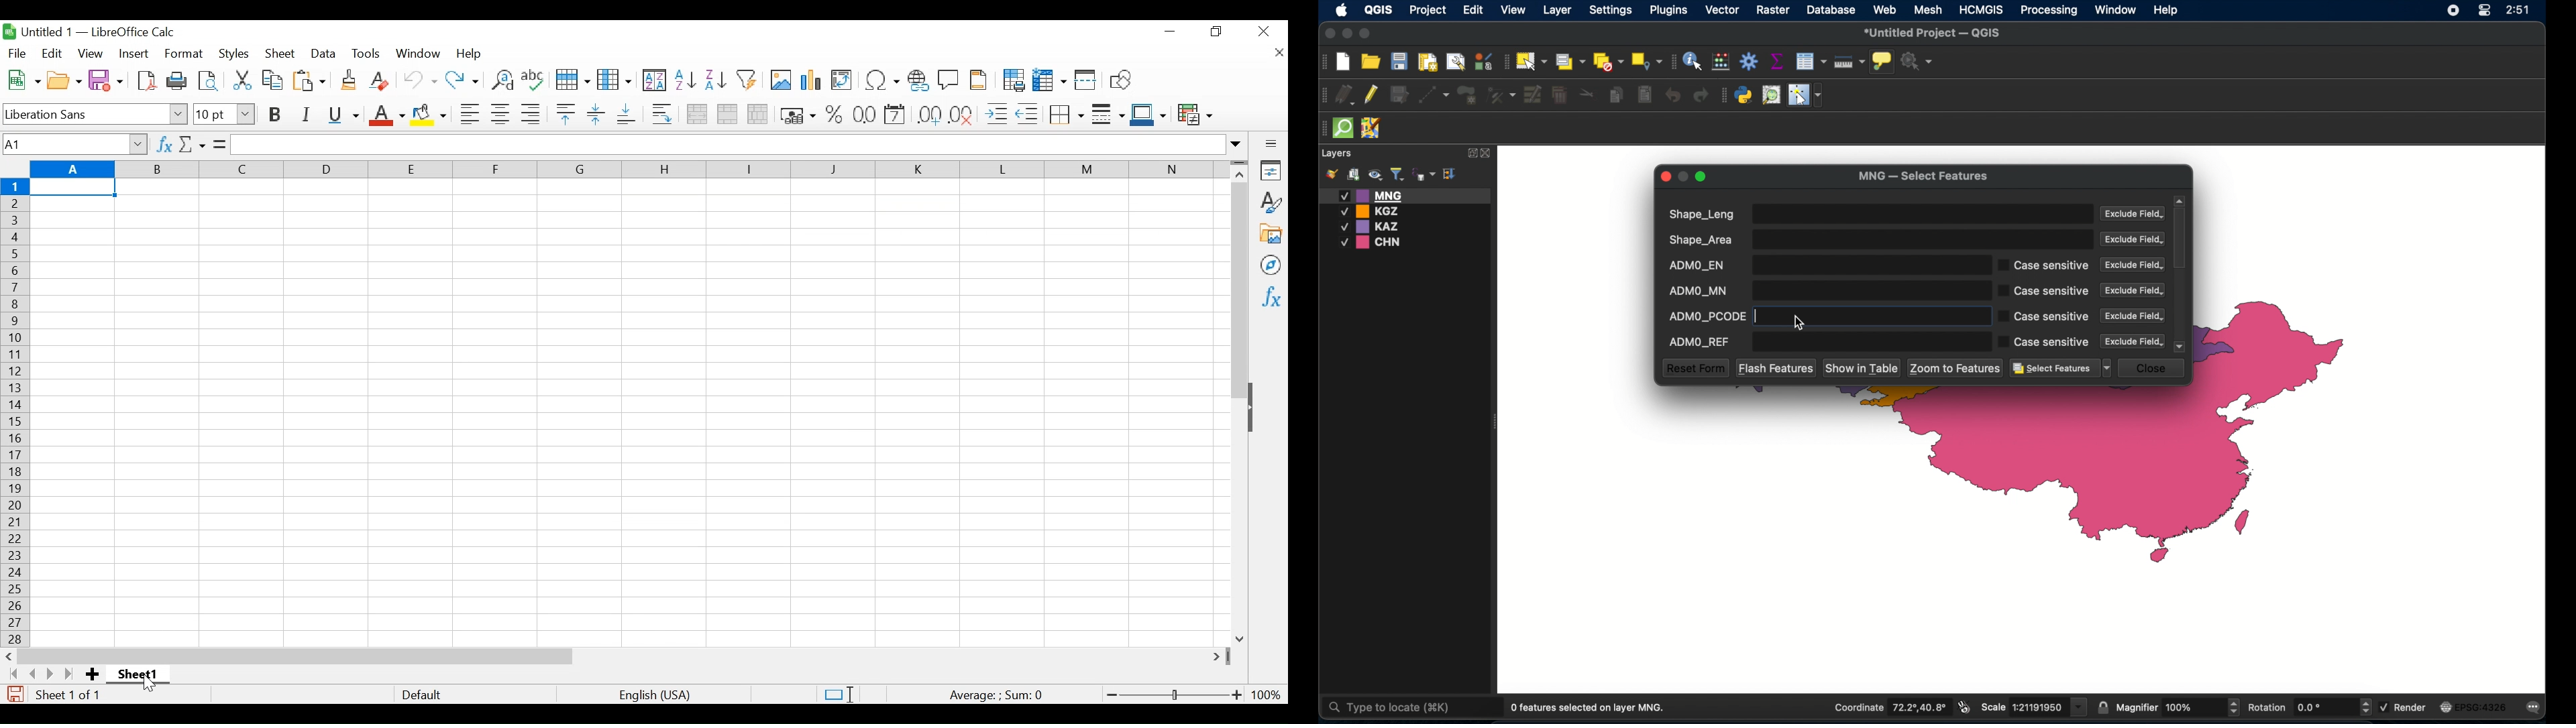 Image resolution: width=2576 pixels, height=728 pixels. I want to click on Exclude field, so click(2131, 265).